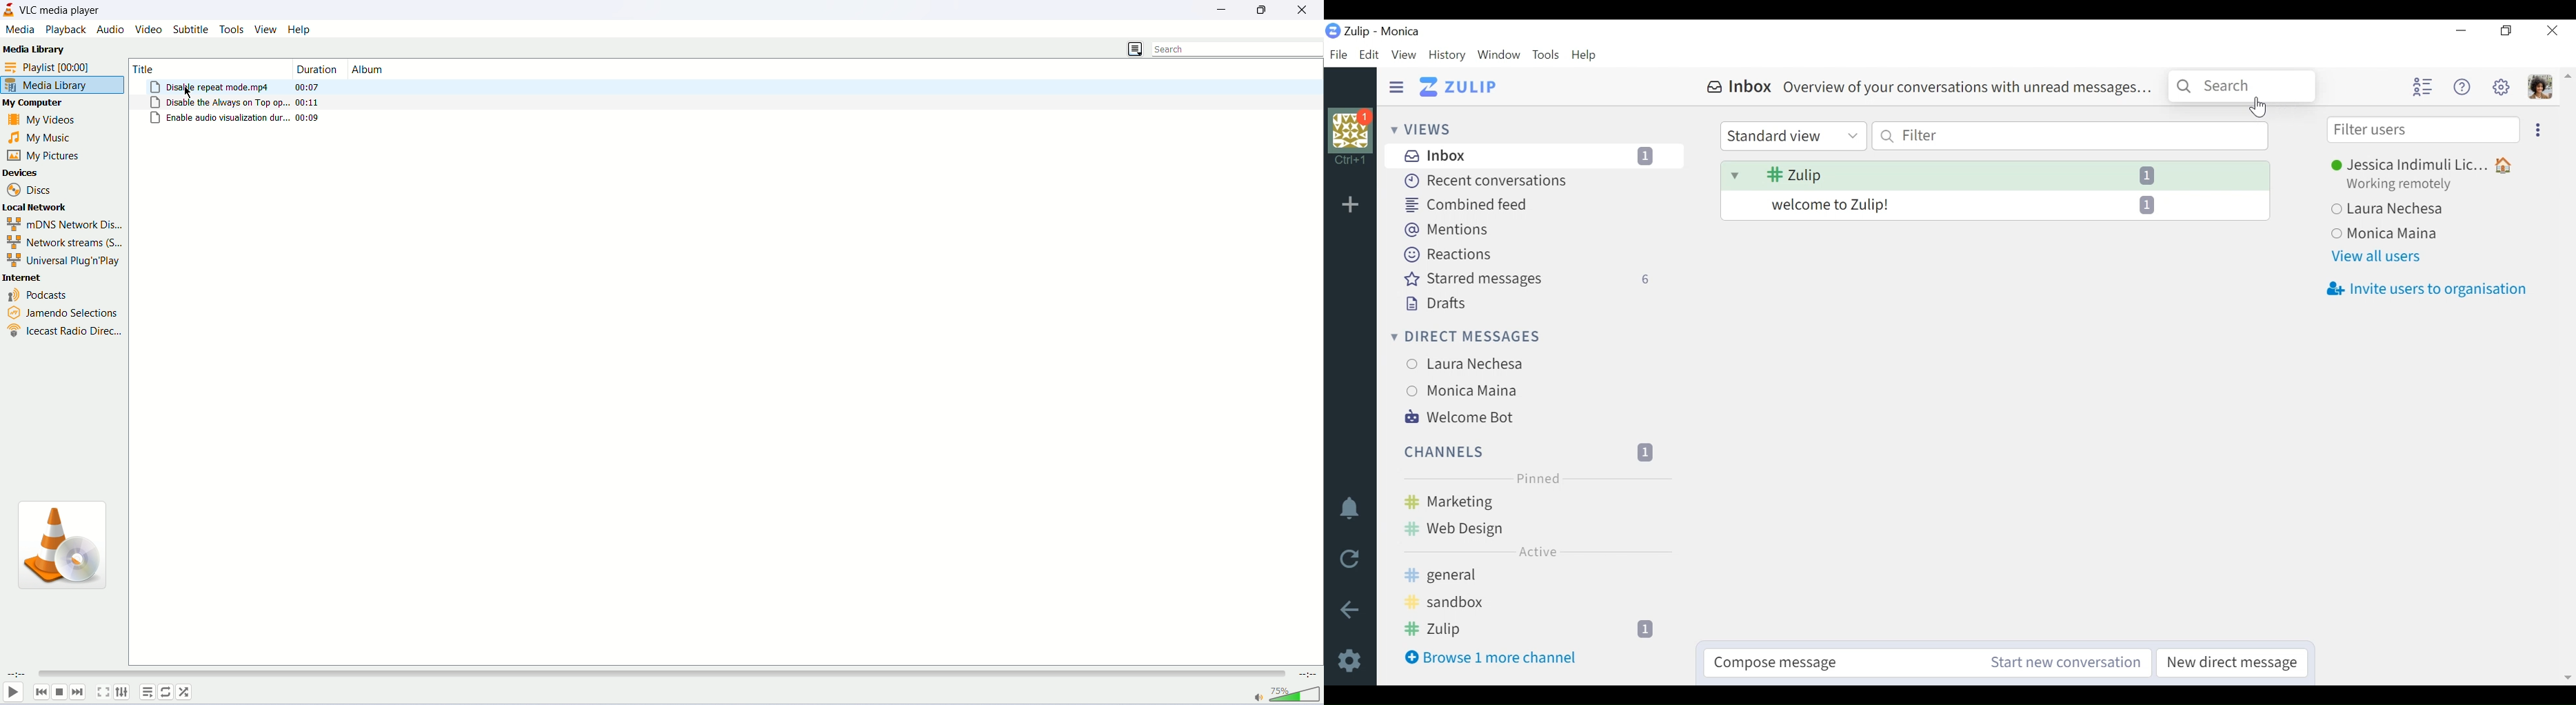  I want to click on Hide user list, so click(2423, 86).